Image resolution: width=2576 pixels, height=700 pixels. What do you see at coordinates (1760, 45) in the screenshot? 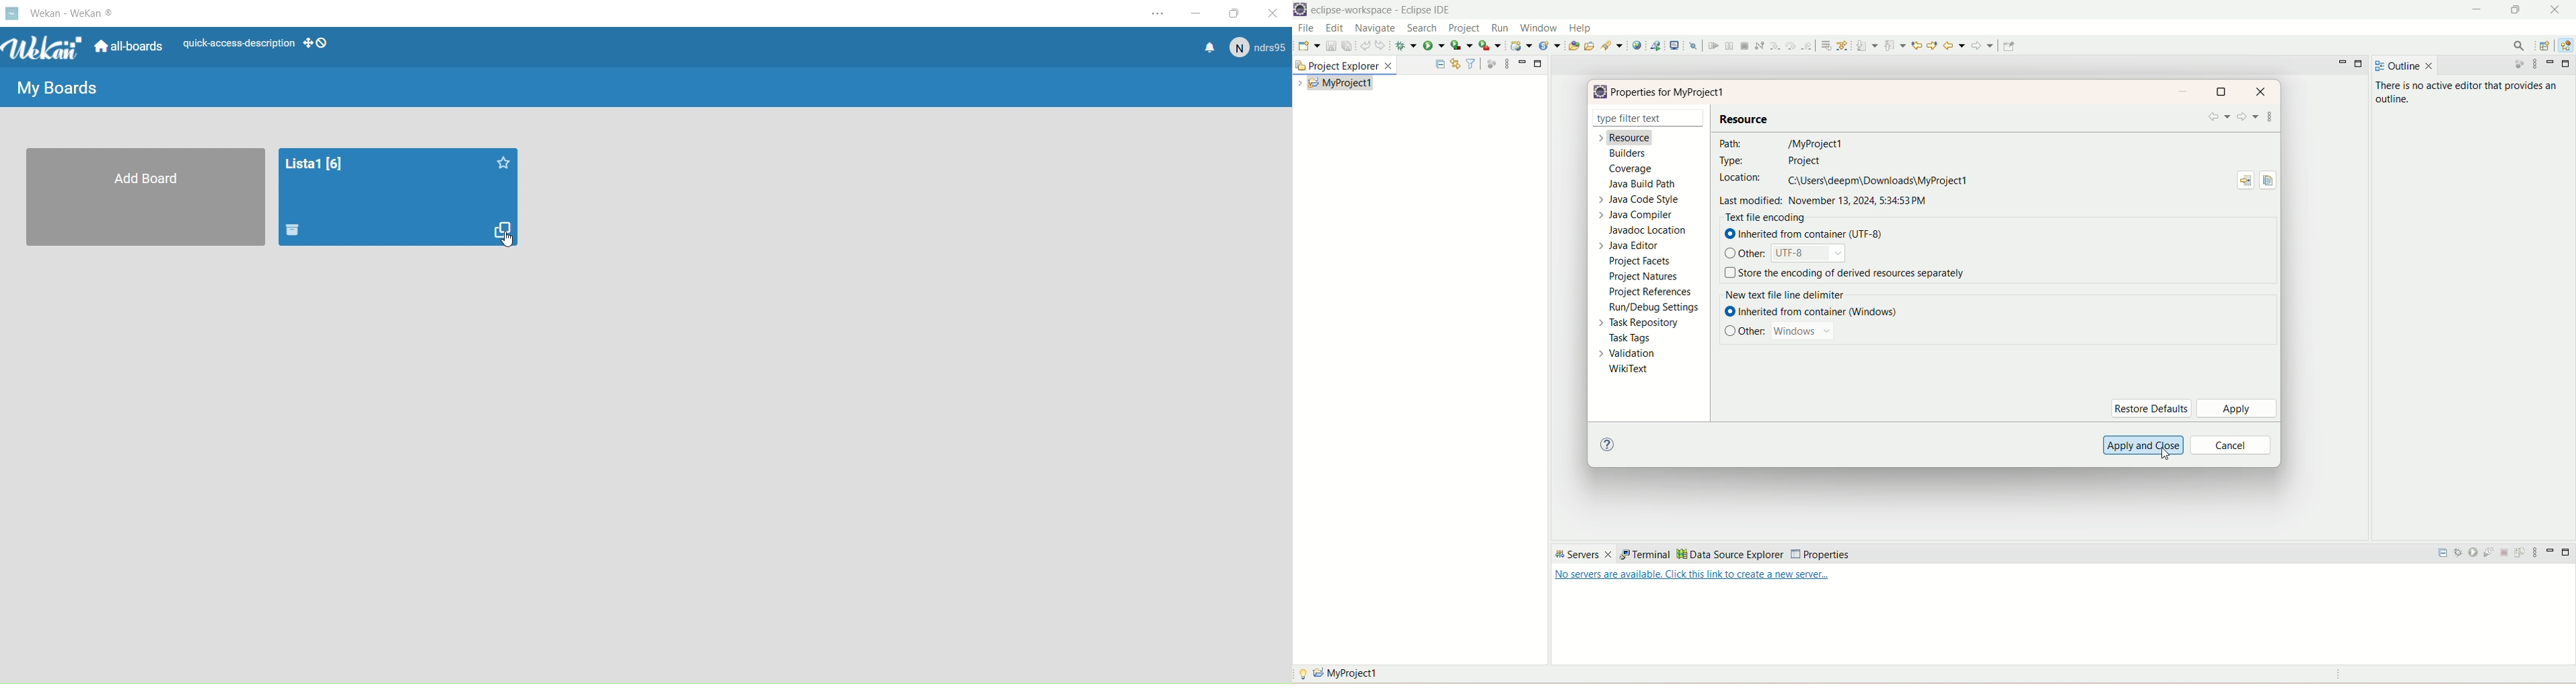
I see `disconnect` at bounding box center [1760, 45].